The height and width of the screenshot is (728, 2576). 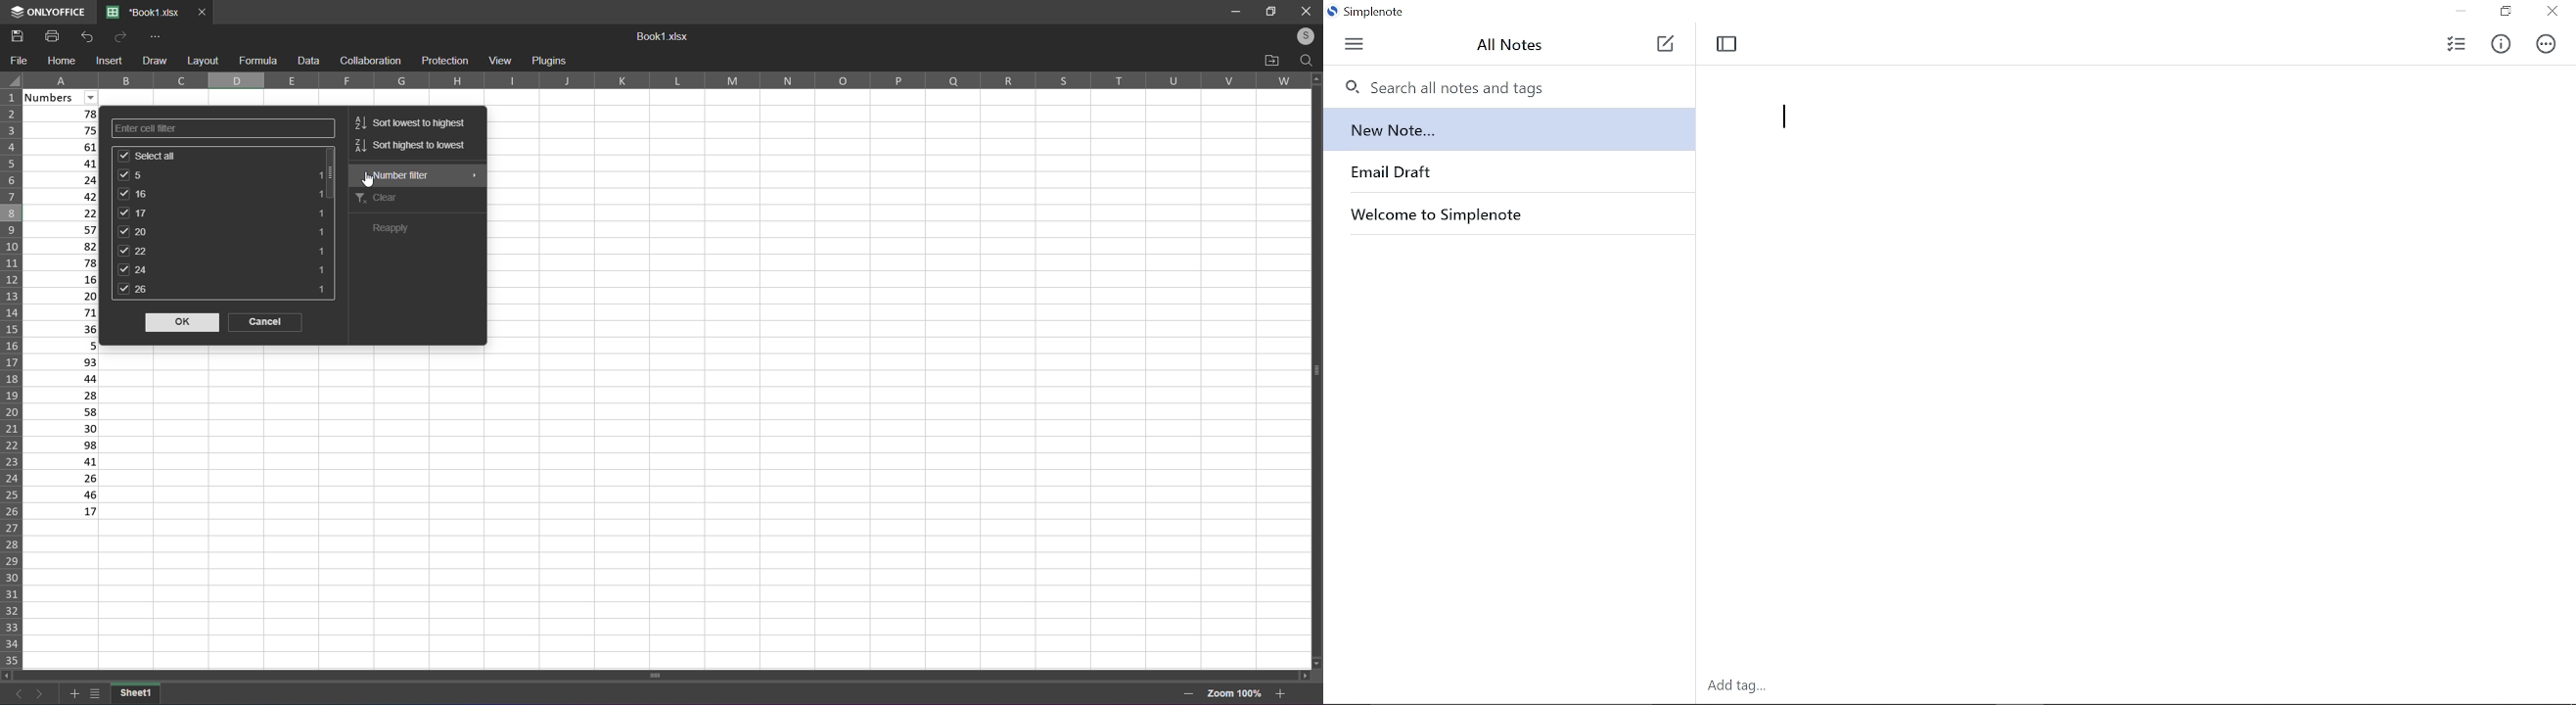 I want to click on 28, so click(x=63, y=395).